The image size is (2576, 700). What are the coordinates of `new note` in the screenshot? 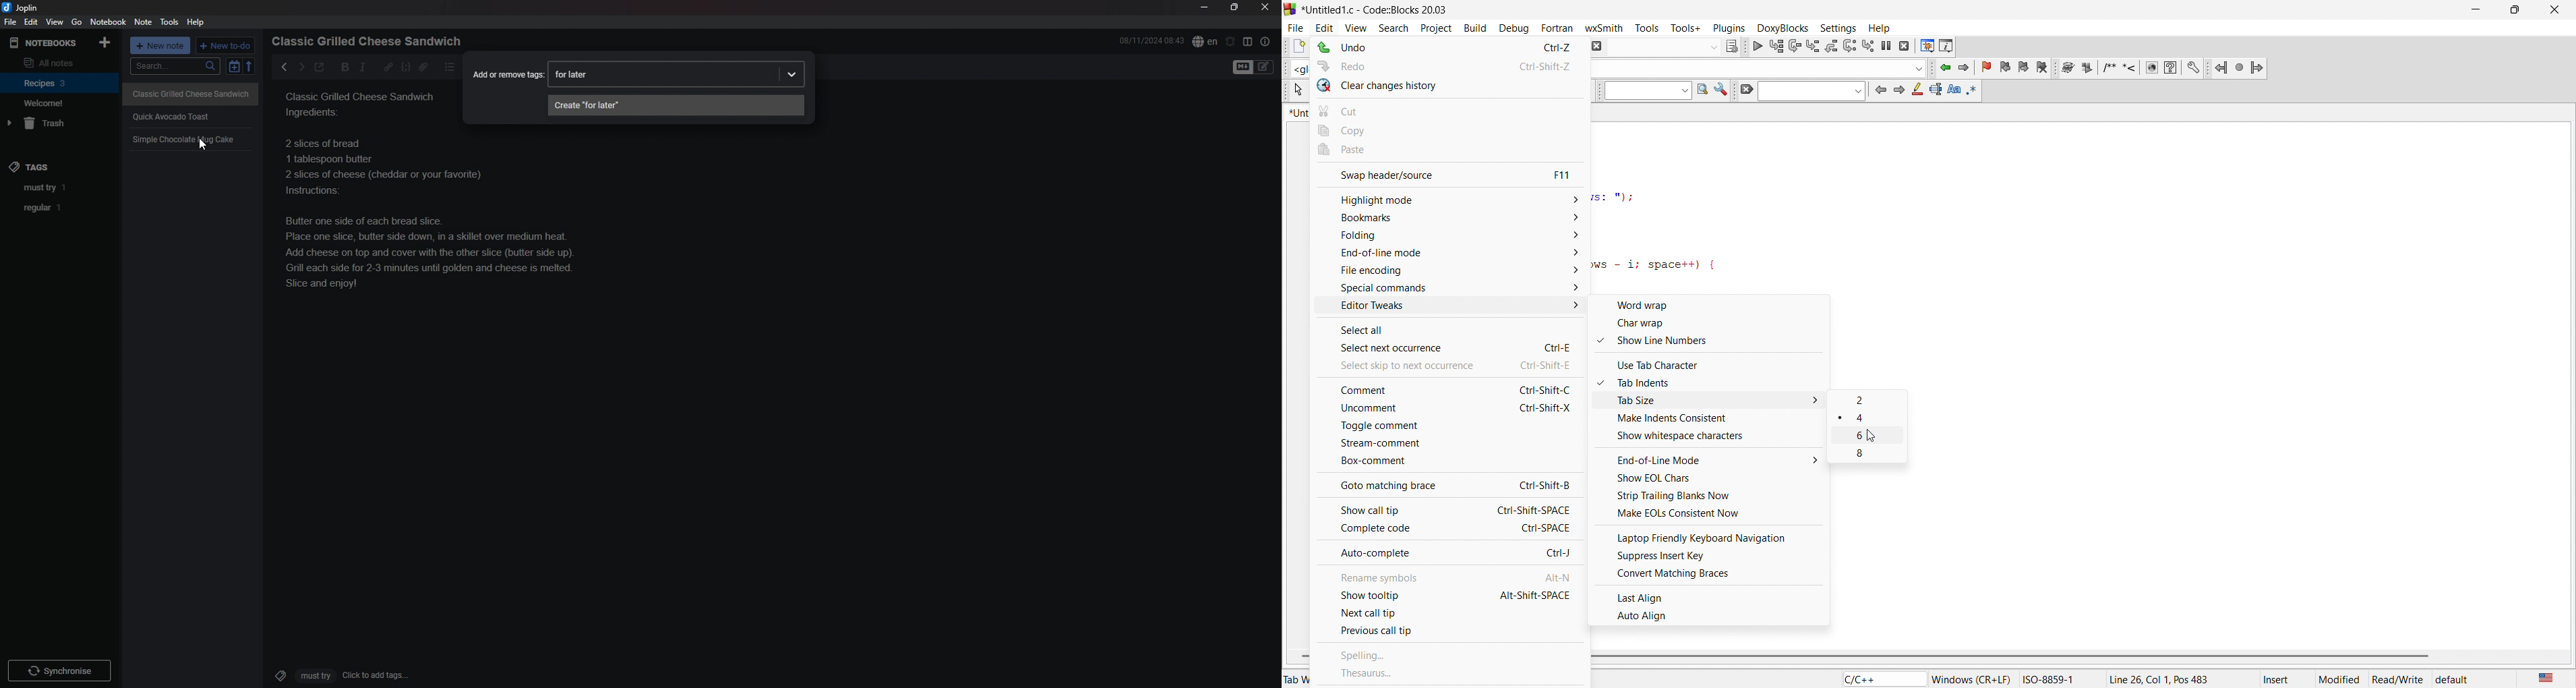 It's located at (162, 47).